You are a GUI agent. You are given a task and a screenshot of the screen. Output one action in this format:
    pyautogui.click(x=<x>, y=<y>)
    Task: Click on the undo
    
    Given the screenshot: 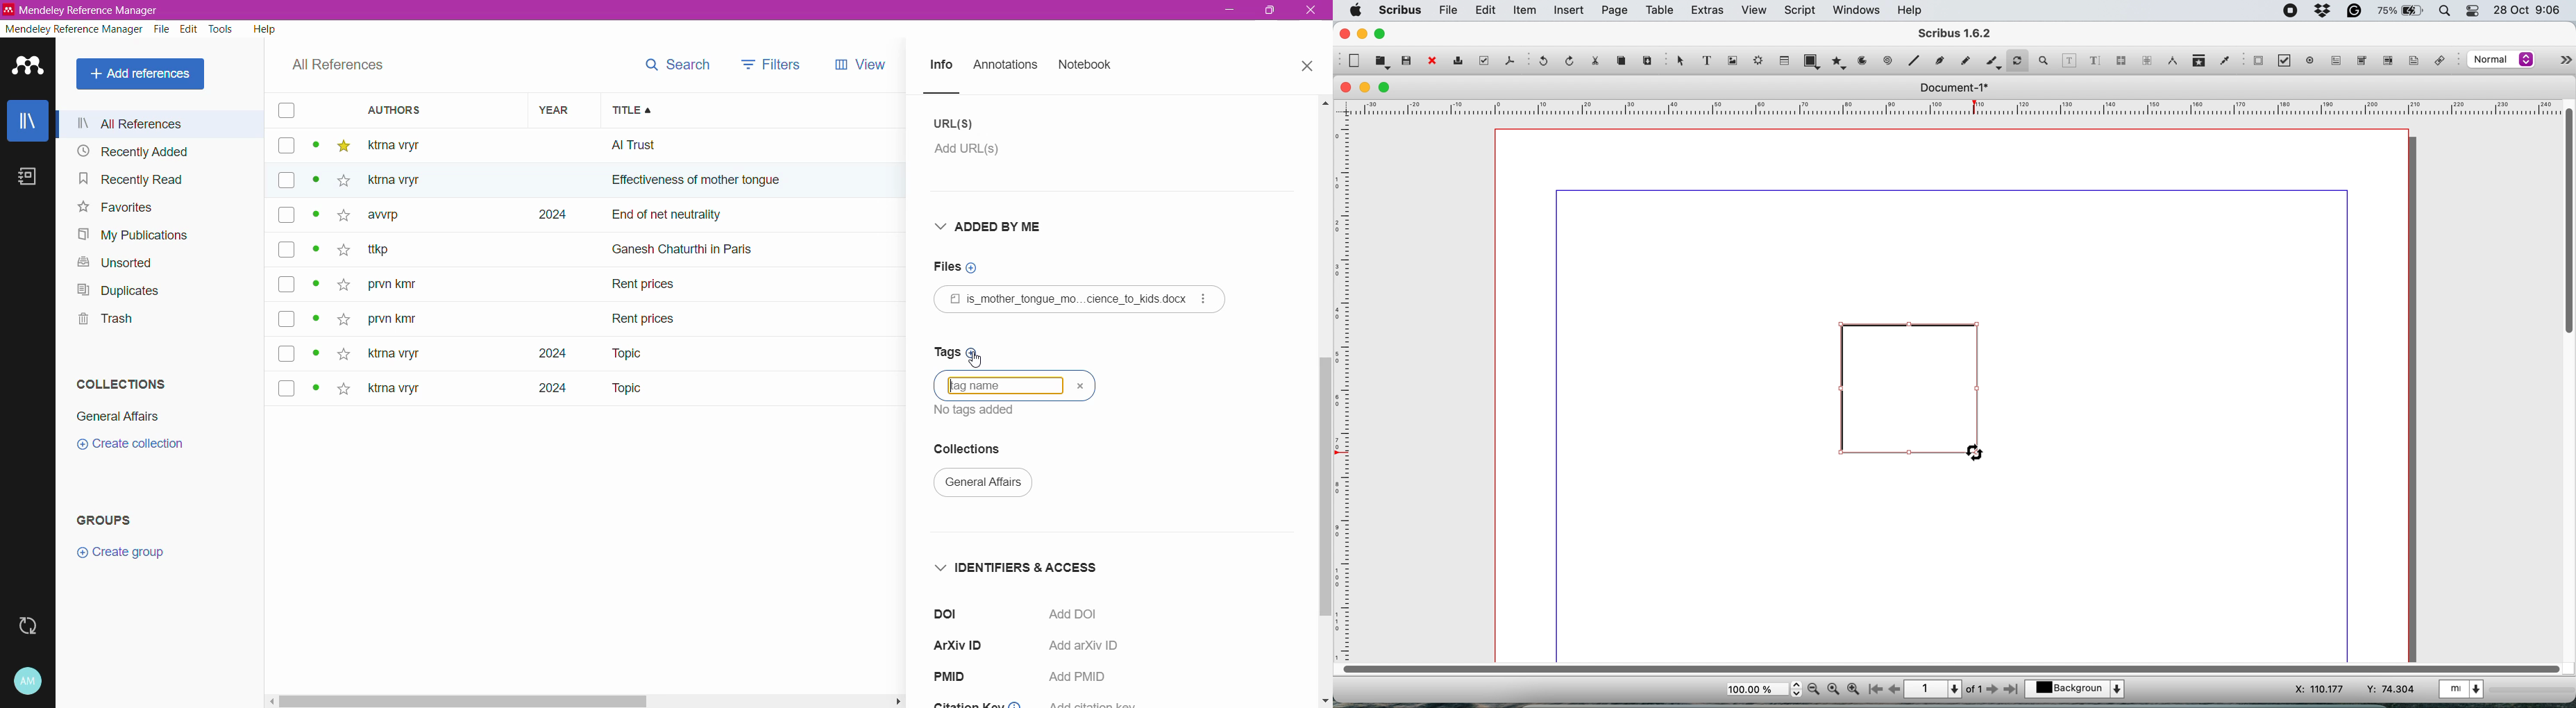 What is the action you would take?
    pyautogui.click(x=1546, y=62)
    